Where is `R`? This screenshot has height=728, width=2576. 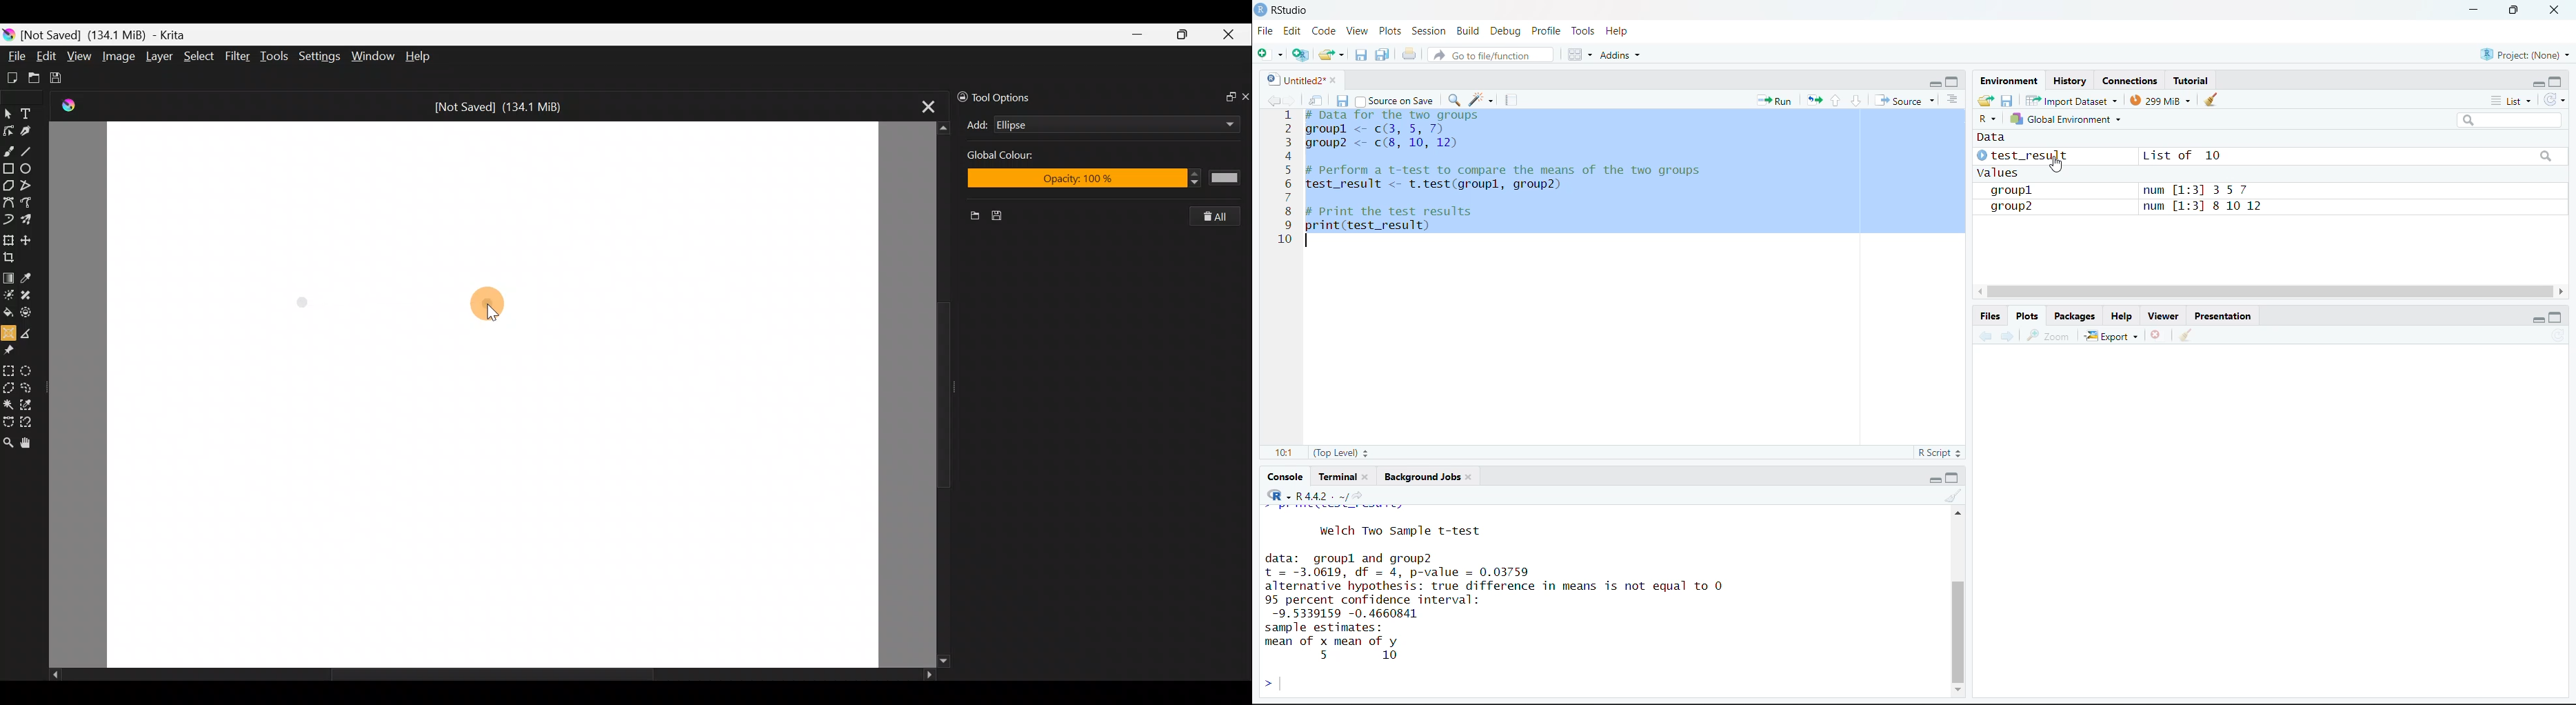
R is located at coordinates (1986, 119).